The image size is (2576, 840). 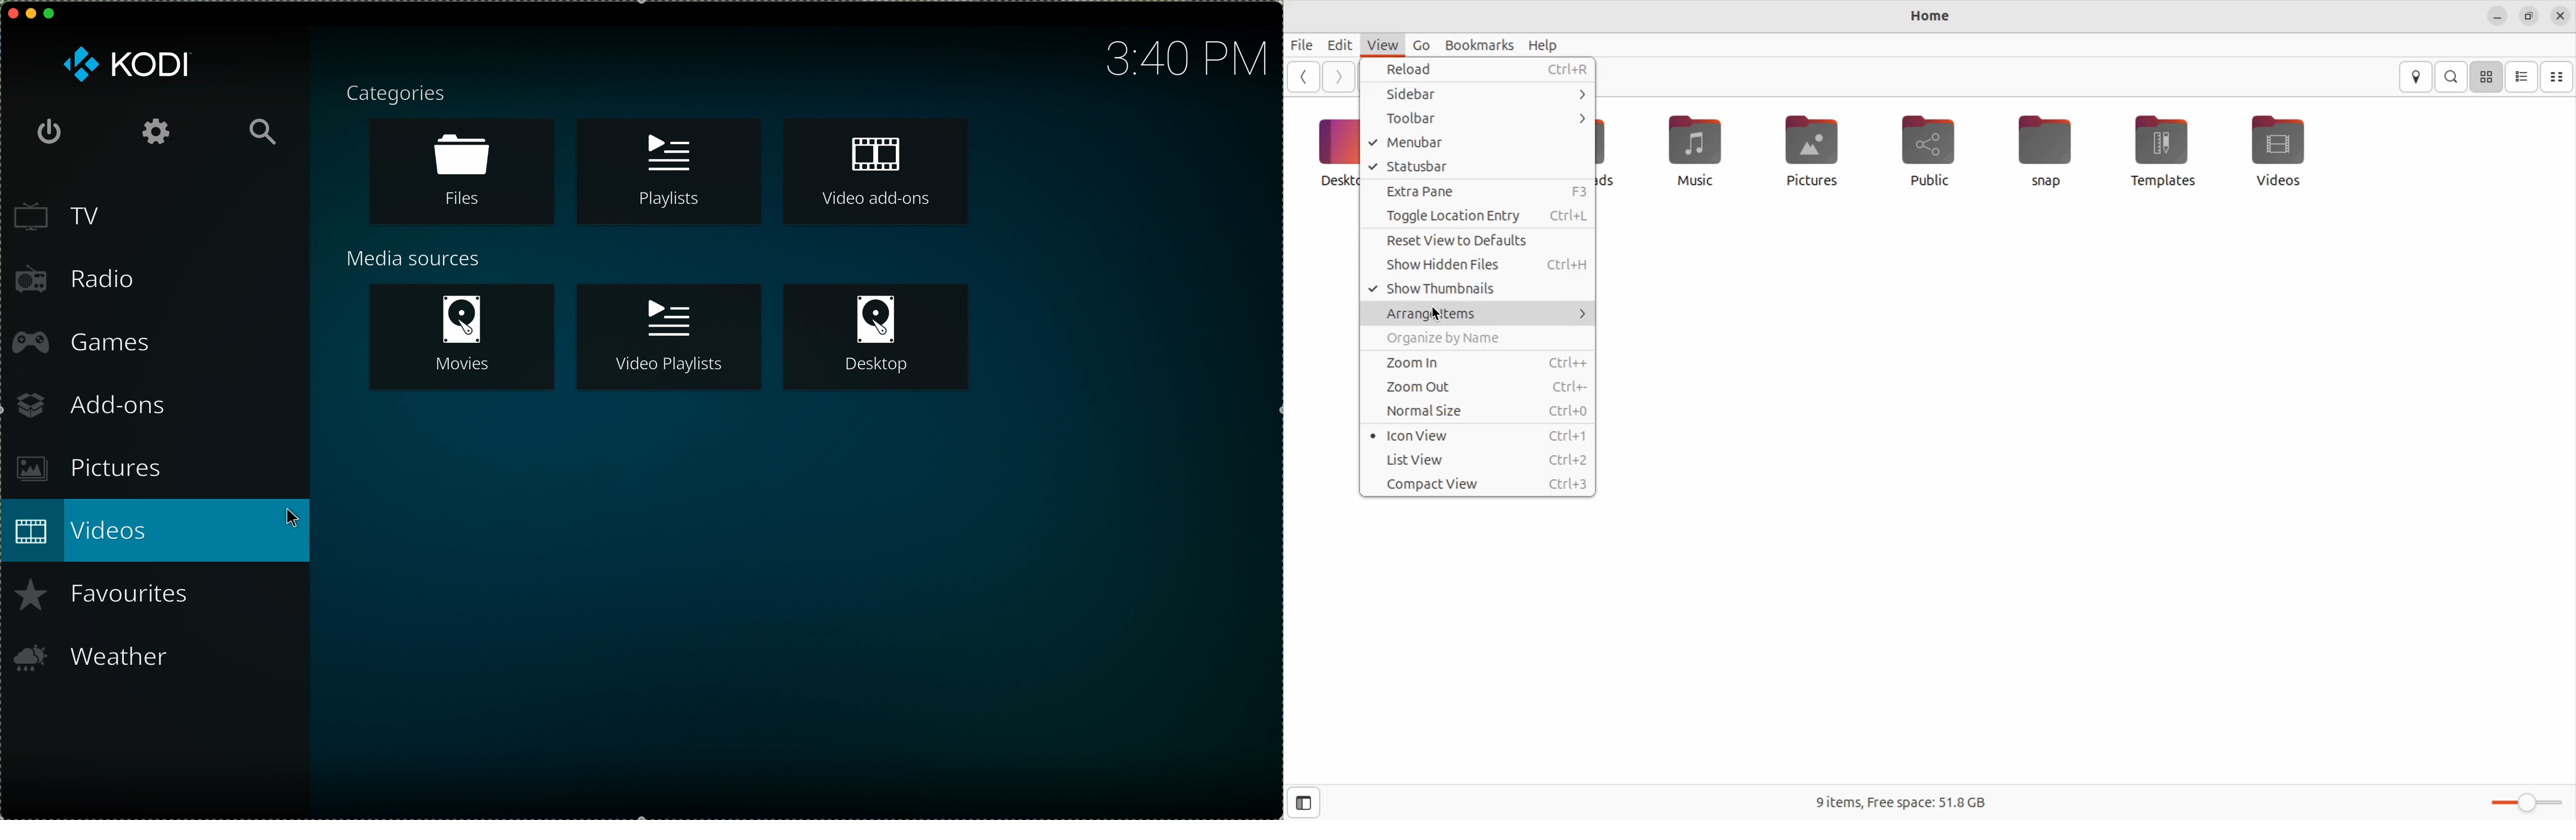 I want to click on favourites, so click(x=108, y=596).